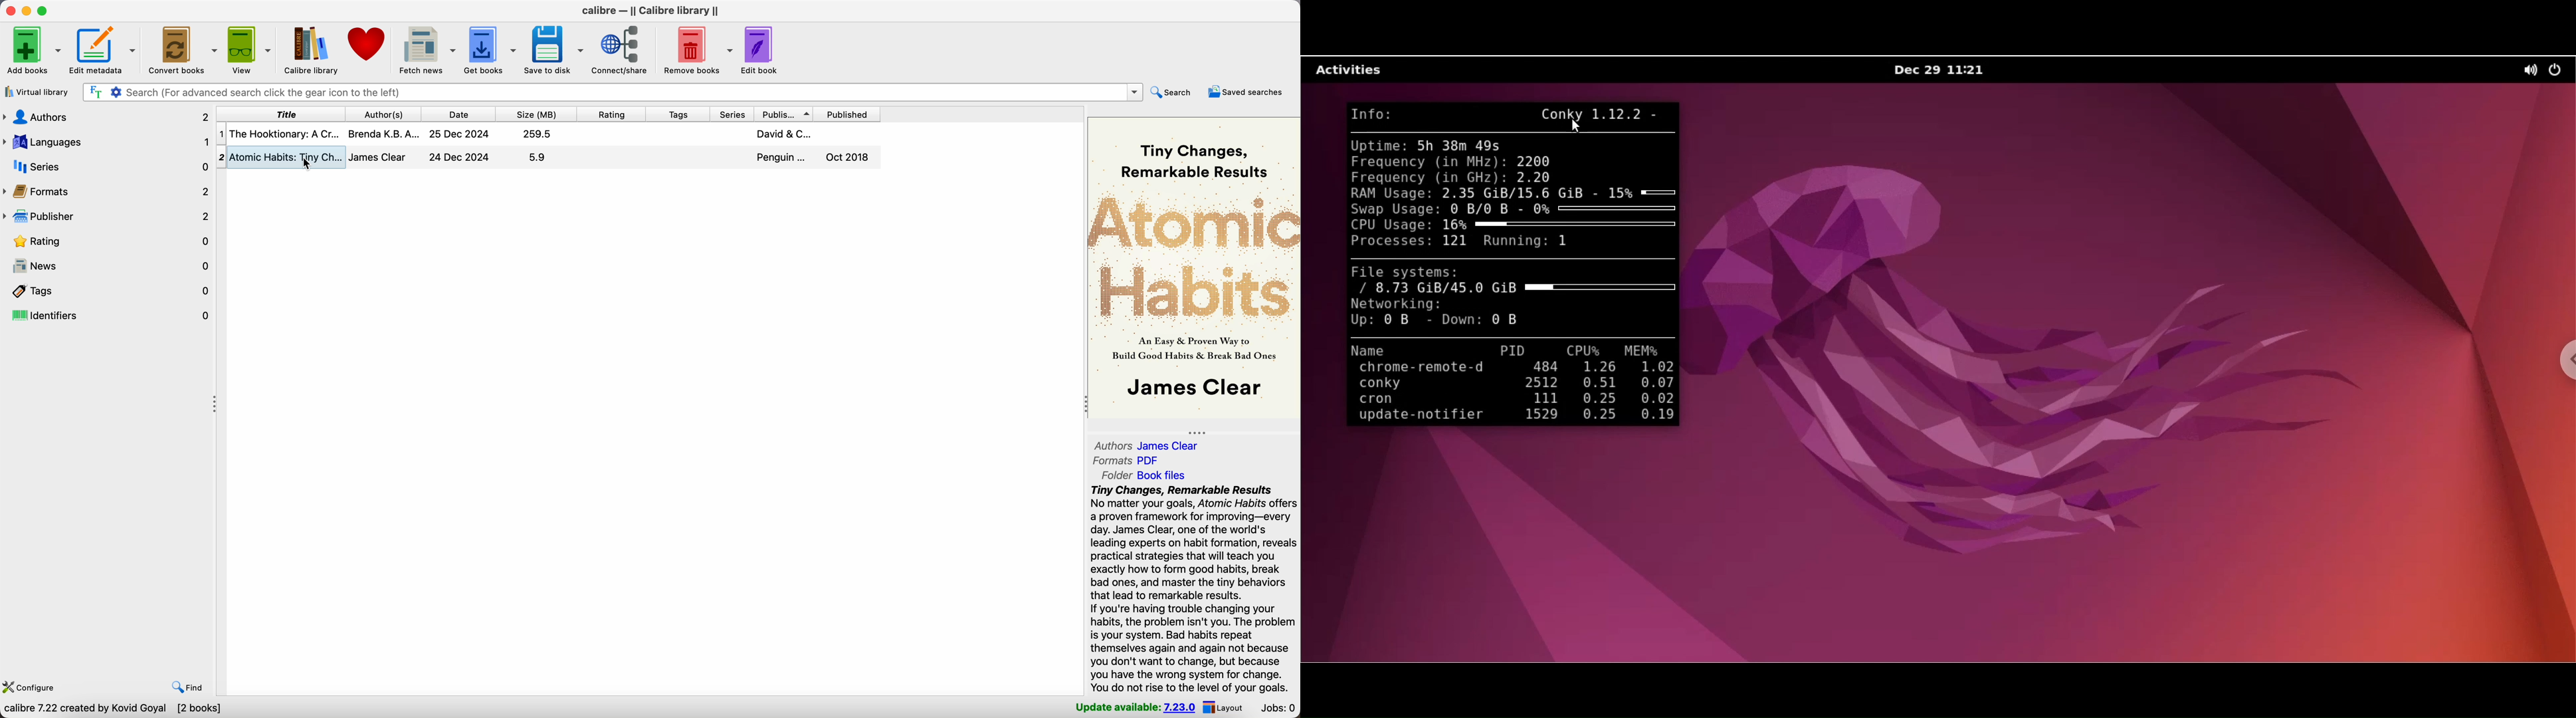  I want to click on news, so click(108, 266).